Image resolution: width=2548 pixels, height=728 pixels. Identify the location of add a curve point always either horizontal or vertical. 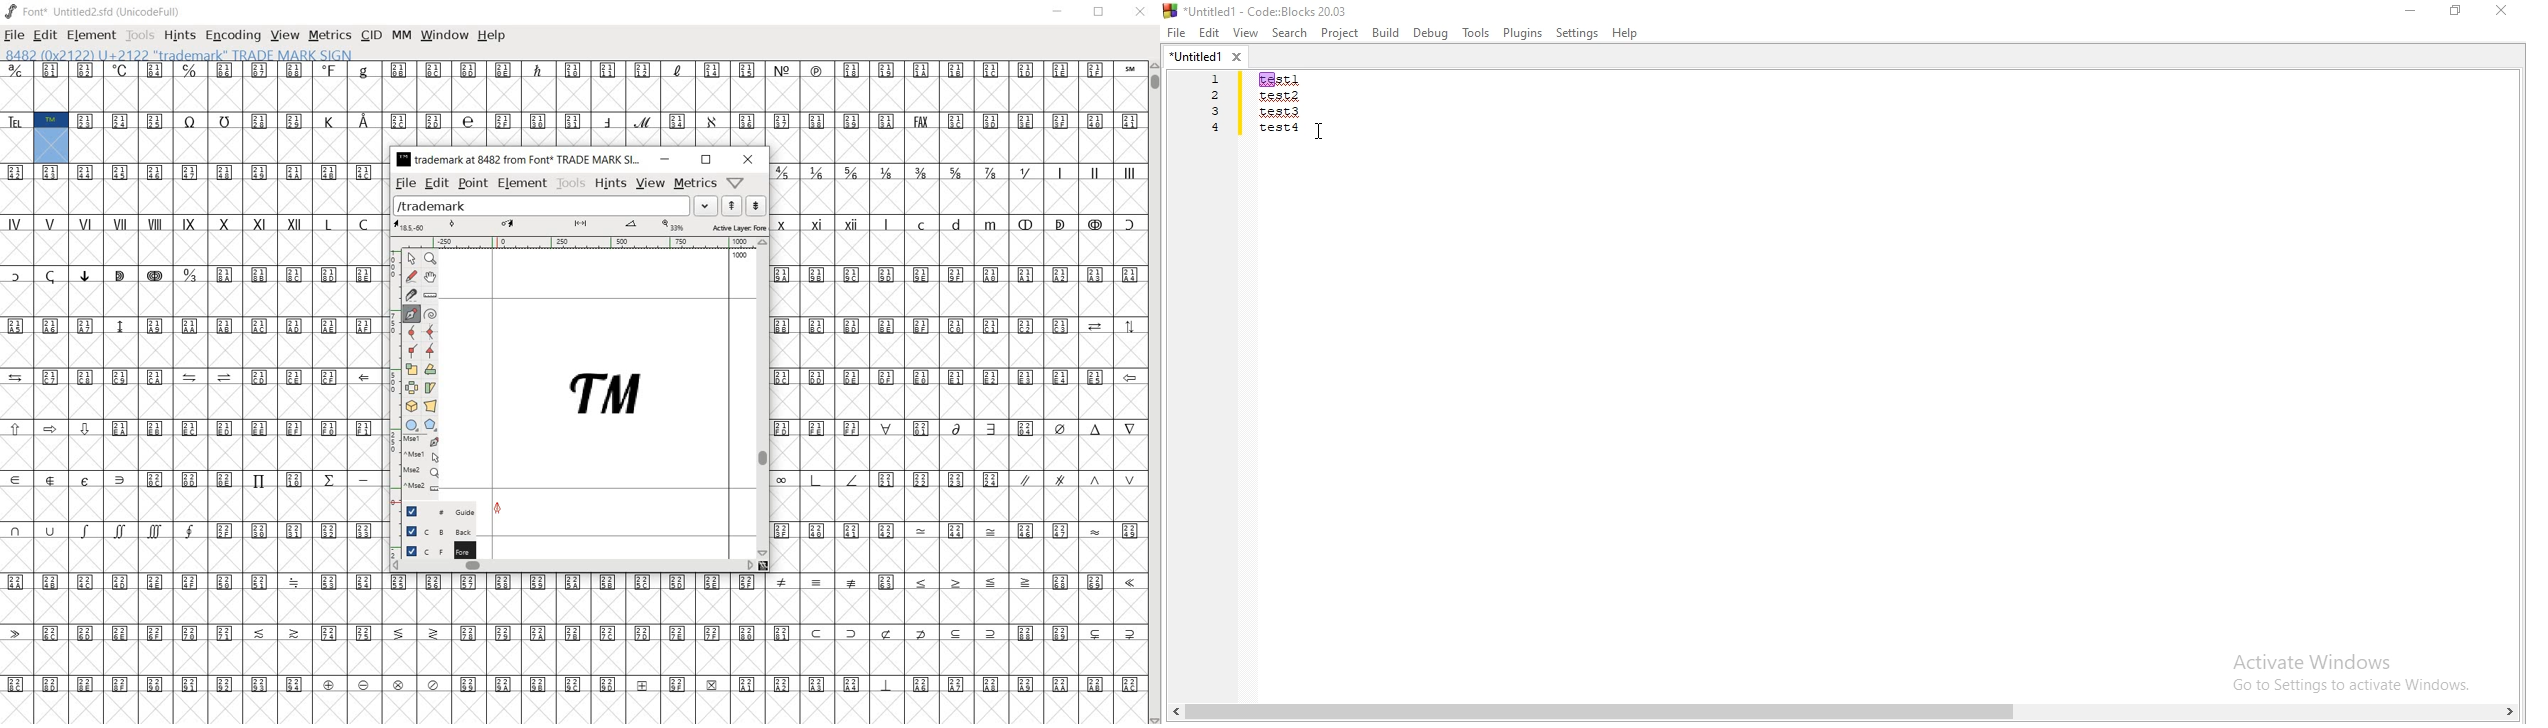
(432, 331).